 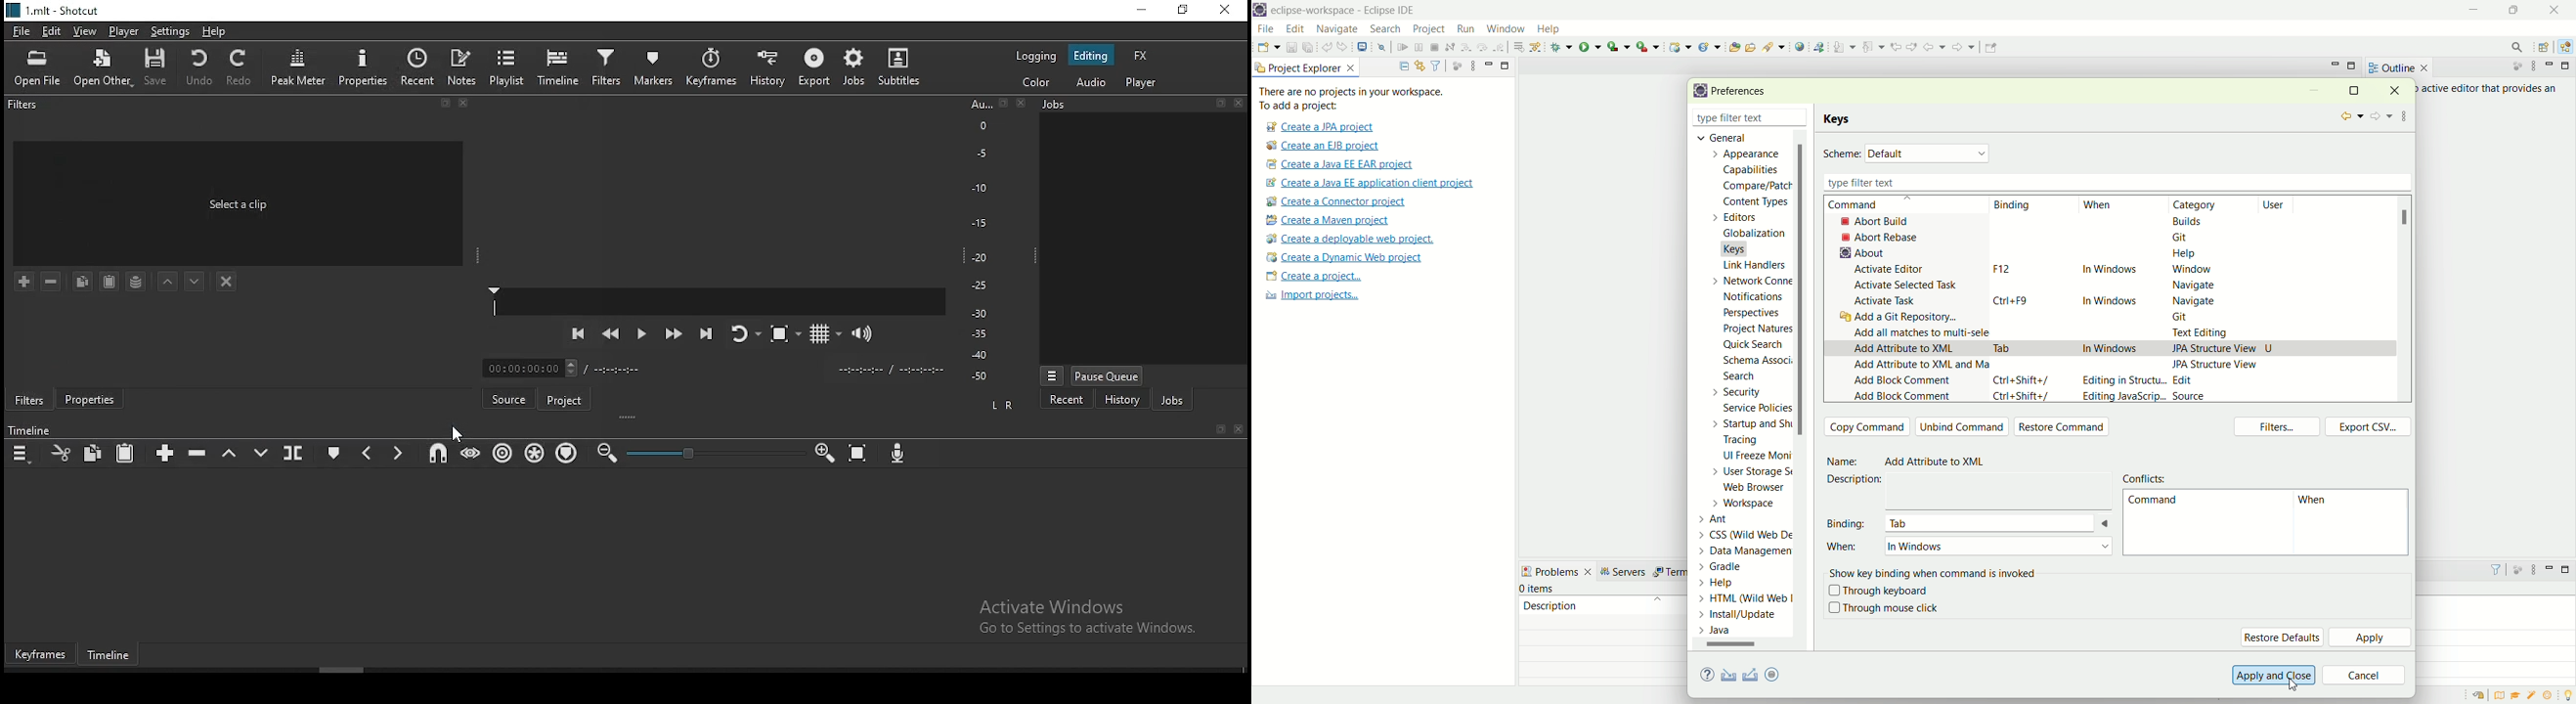 I want to click on open other, so click(x=105, y=66).